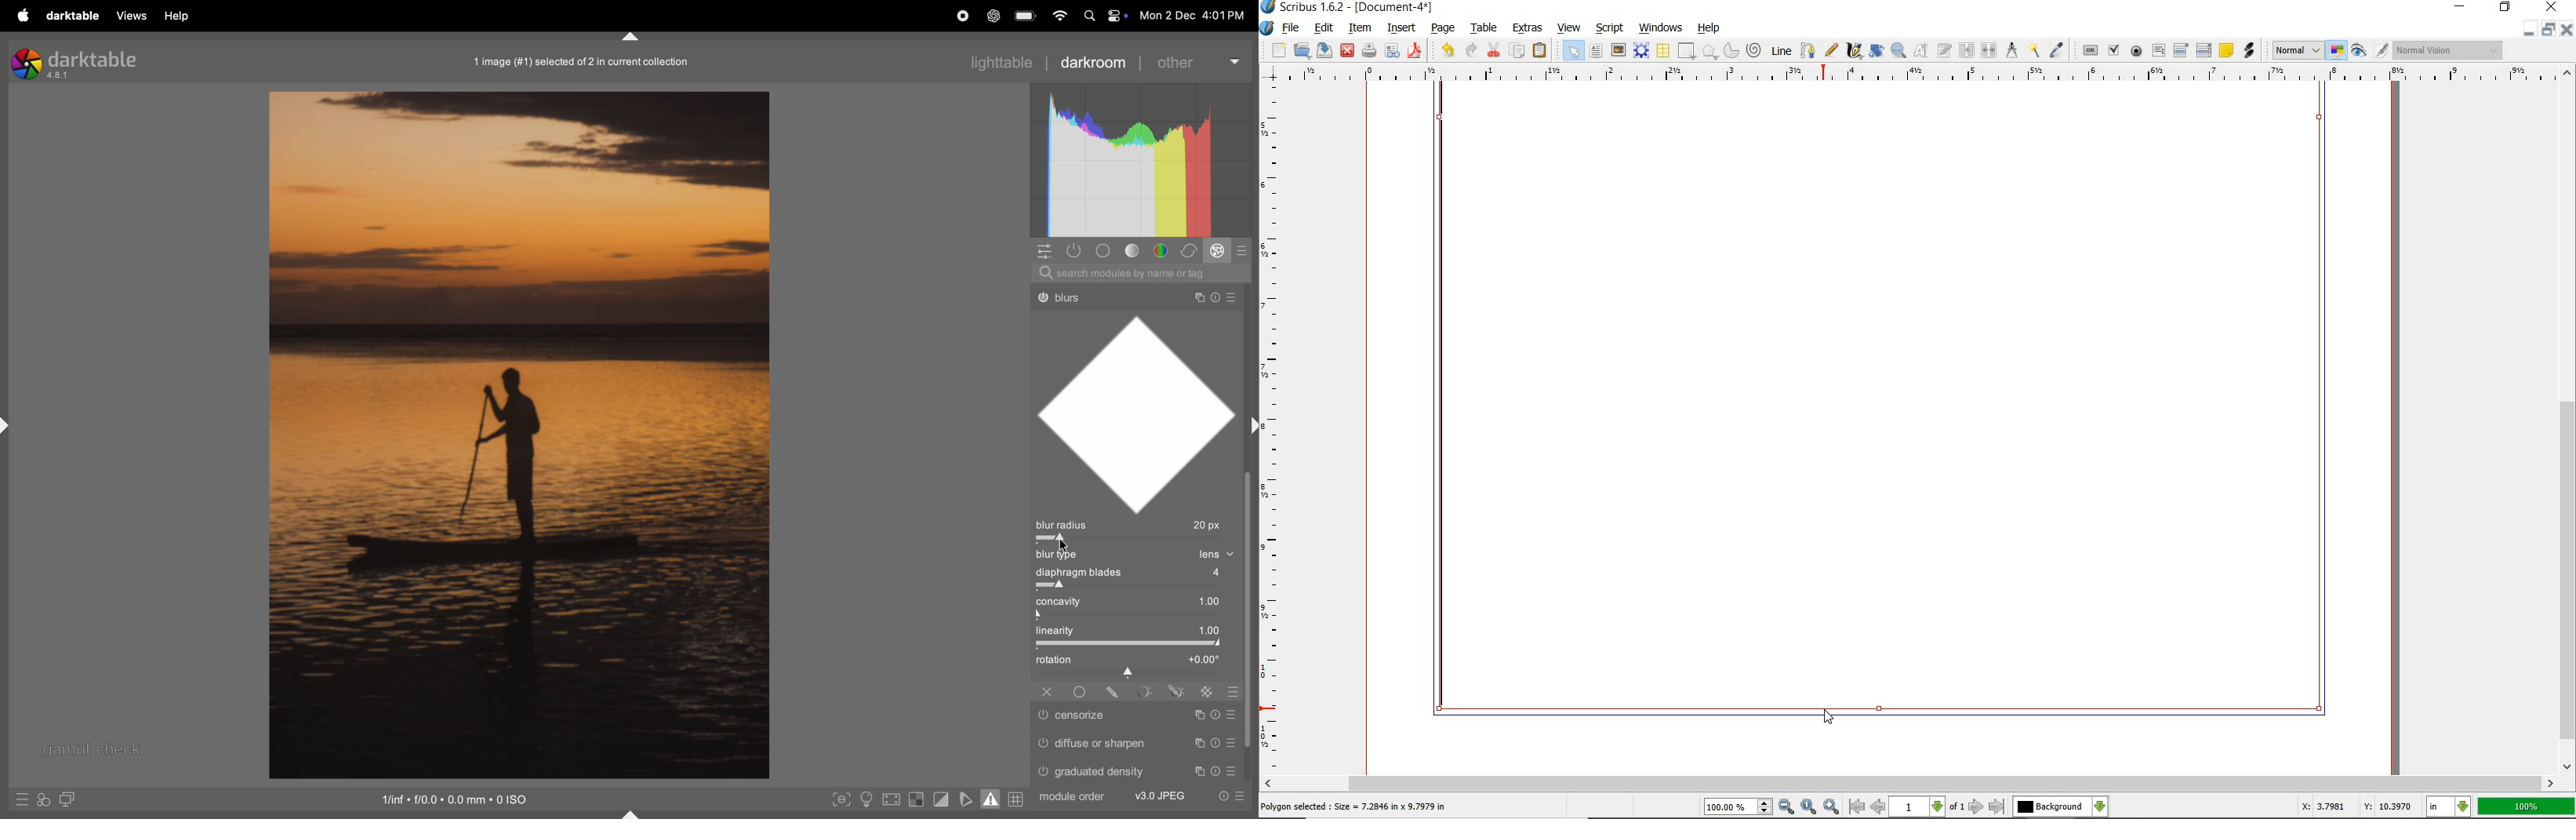 This screenshot has height=840, width=2576. What do you see at coordinates (2352, 806) in the screenshot?
I see `X: 3.7981 Y: 10.3970` at bounding box center [2352, 806].